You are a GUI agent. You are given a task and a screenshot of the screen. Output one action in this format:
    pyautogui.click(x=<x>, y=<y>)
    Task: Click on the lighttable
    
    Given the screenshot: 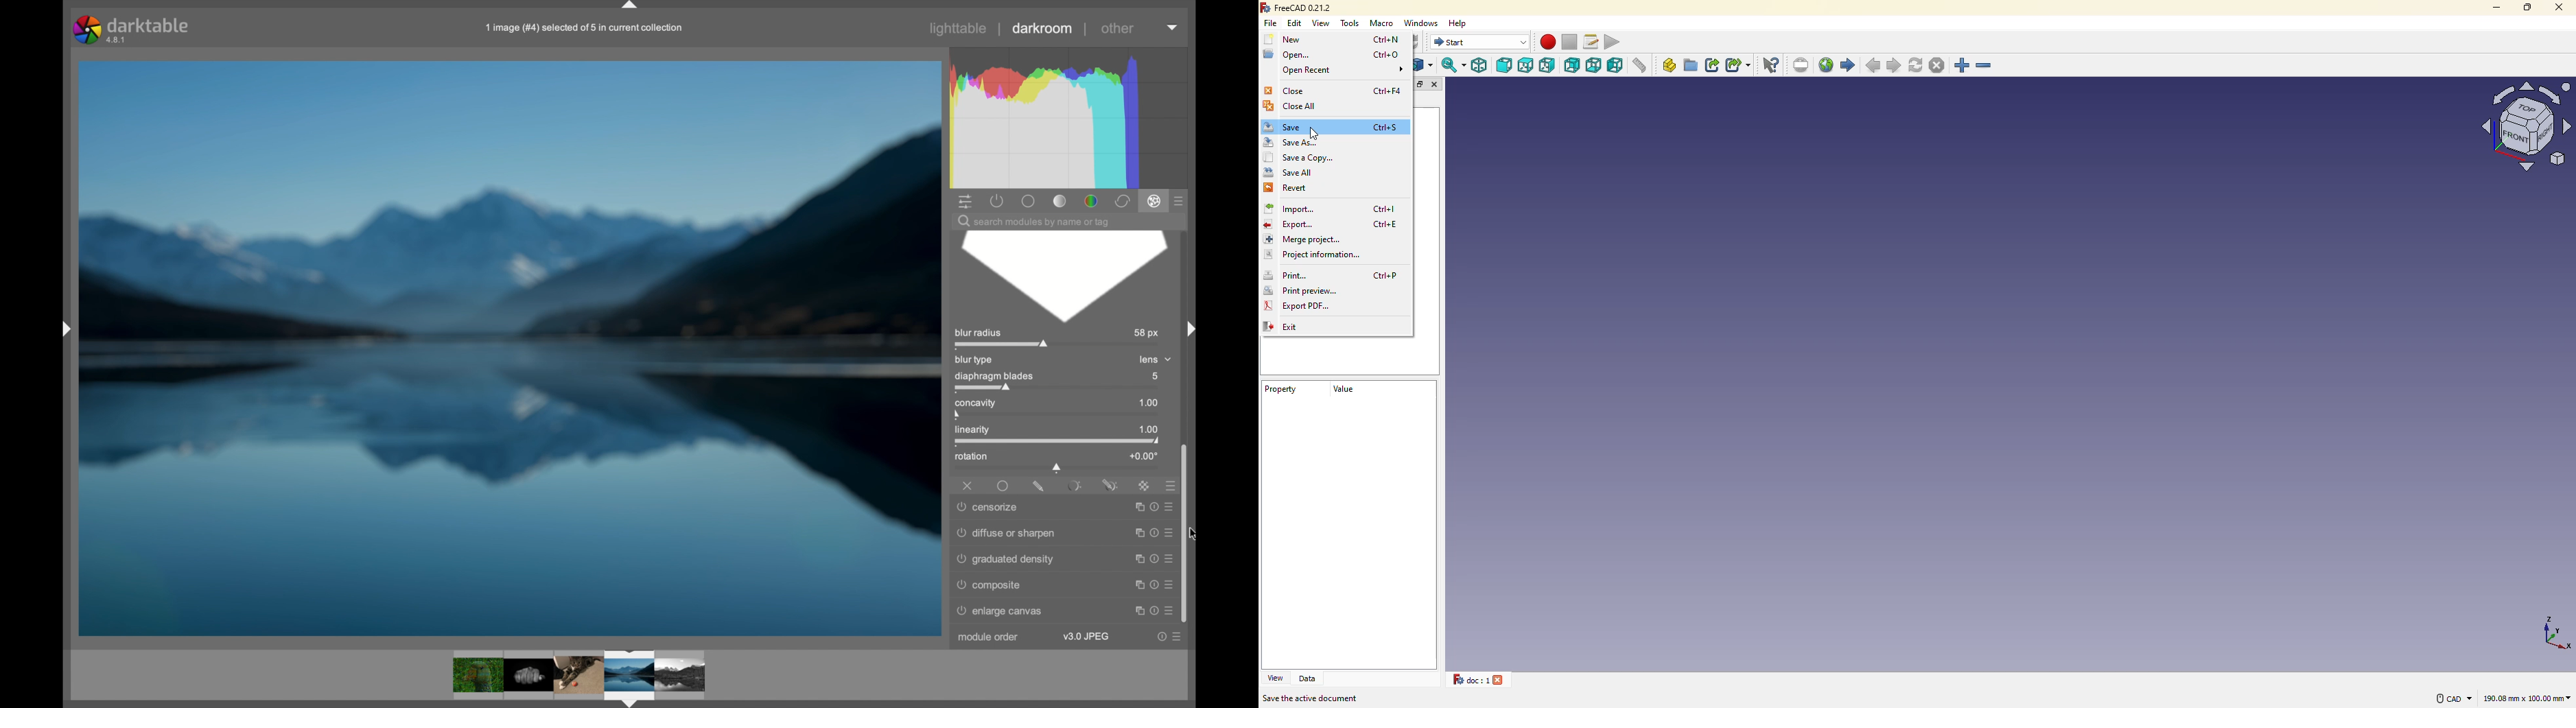 What is the action you would take?
    pyautogui.click(x=960, y=29)
    